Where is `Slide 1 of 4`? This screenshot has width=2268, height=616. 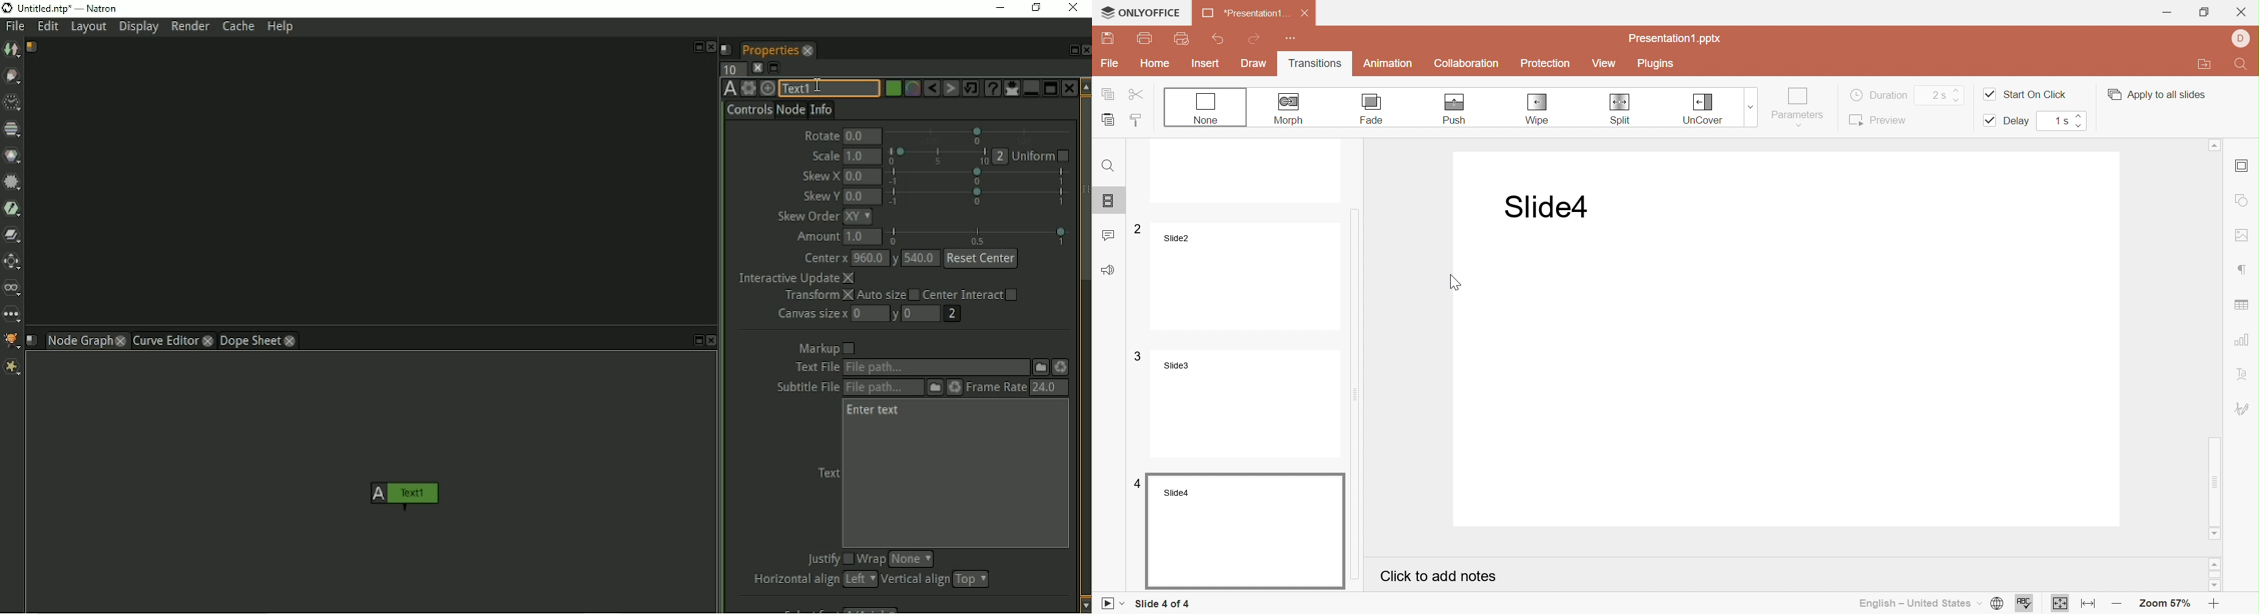 Slide 1 of 4 is located at coordinates (1164, 603).